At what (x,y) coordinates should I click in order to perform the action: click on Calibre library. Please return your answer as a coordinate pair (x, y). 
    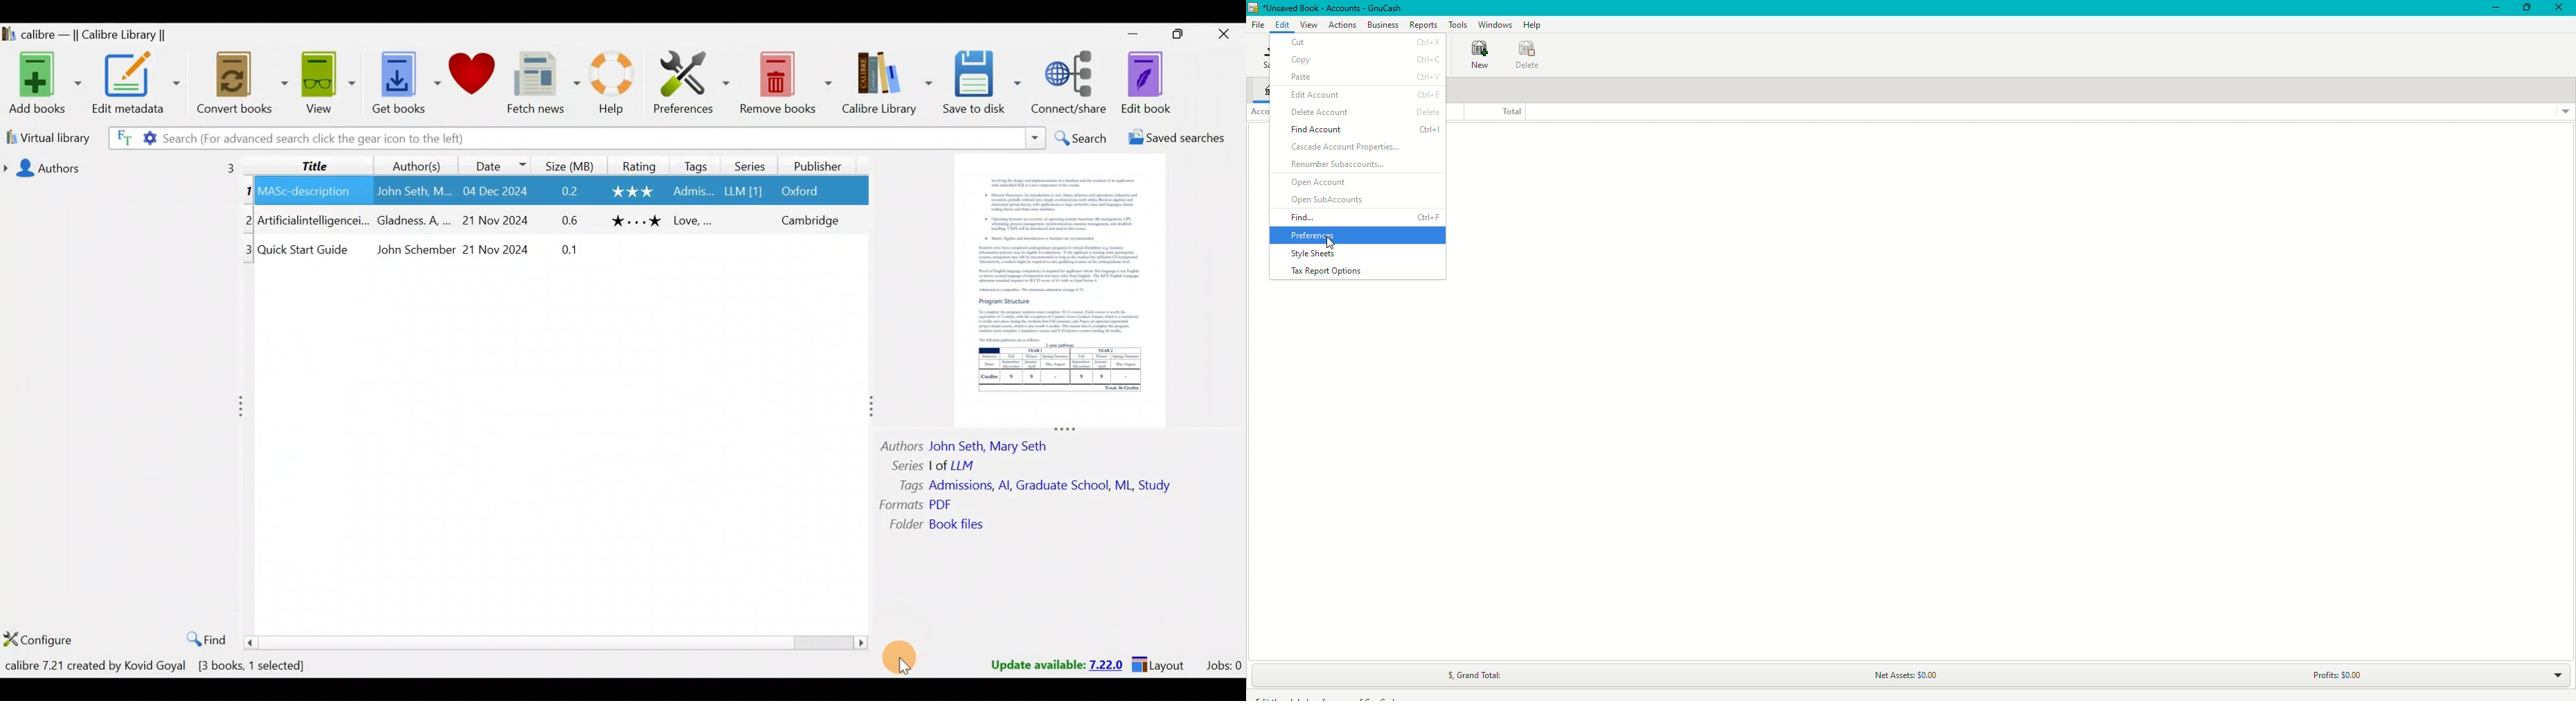
    Looking at the image, I should click on (104, 36).